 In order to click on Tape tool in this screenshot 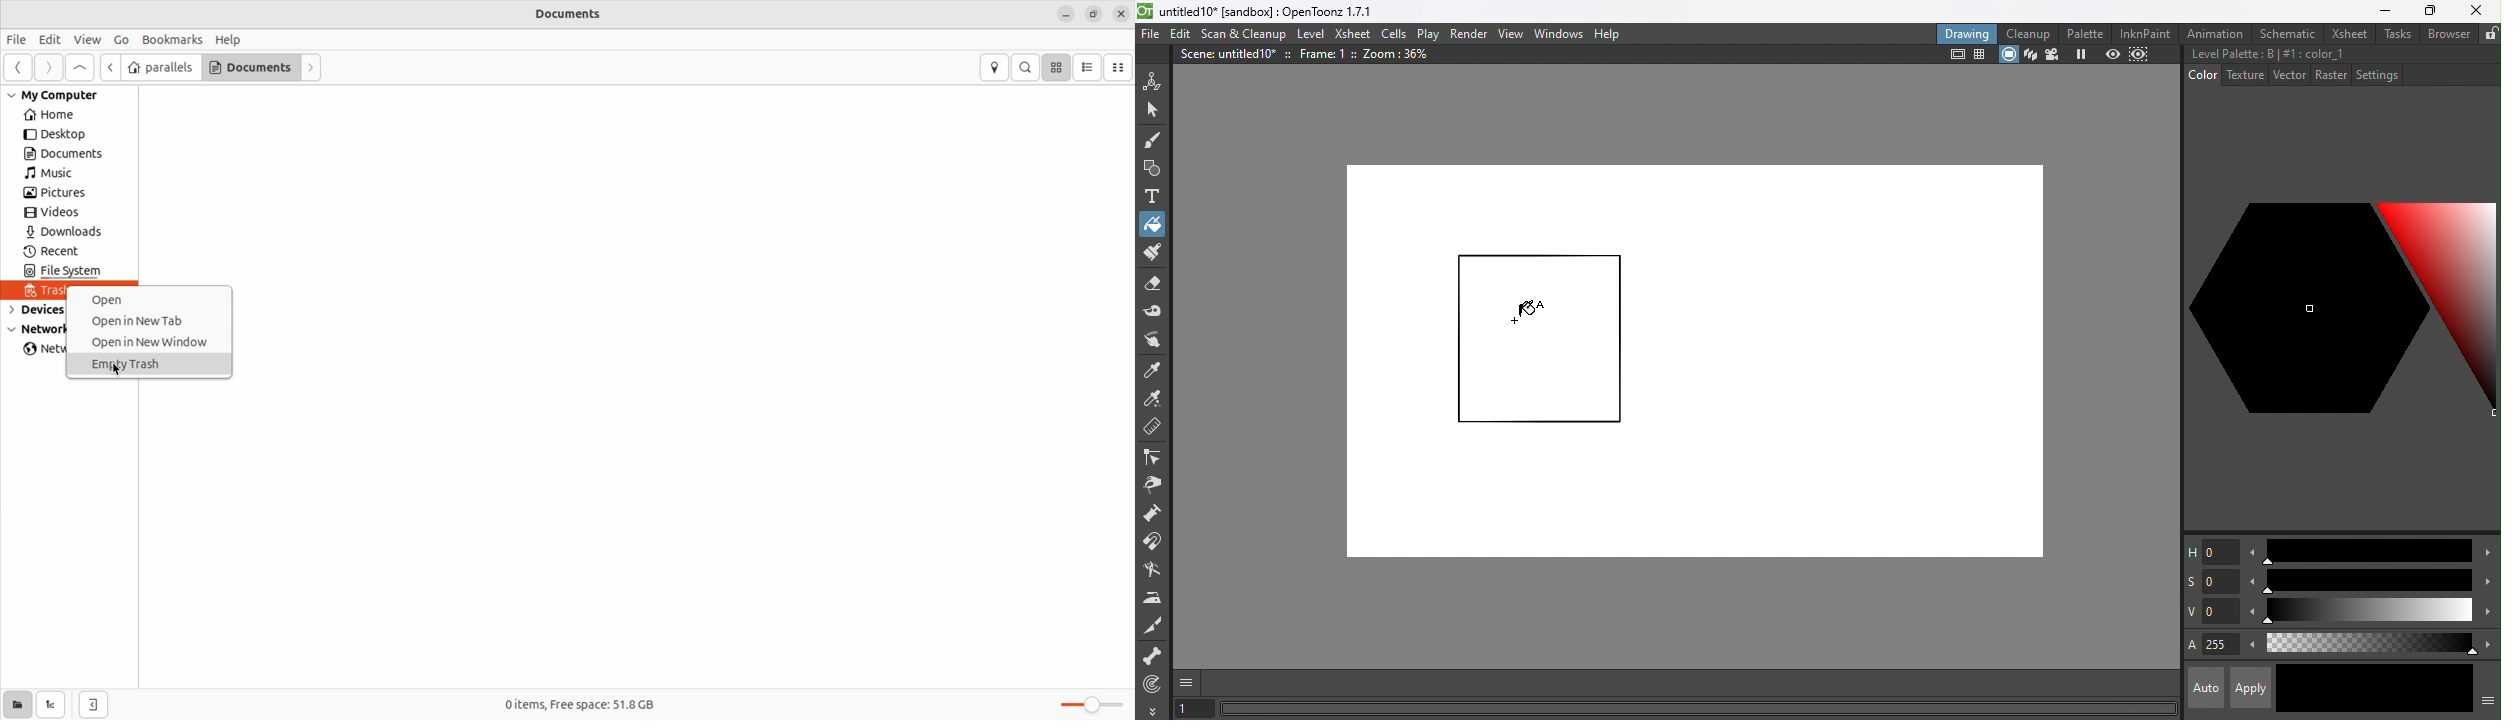, I will do `click(1154, 314)`.